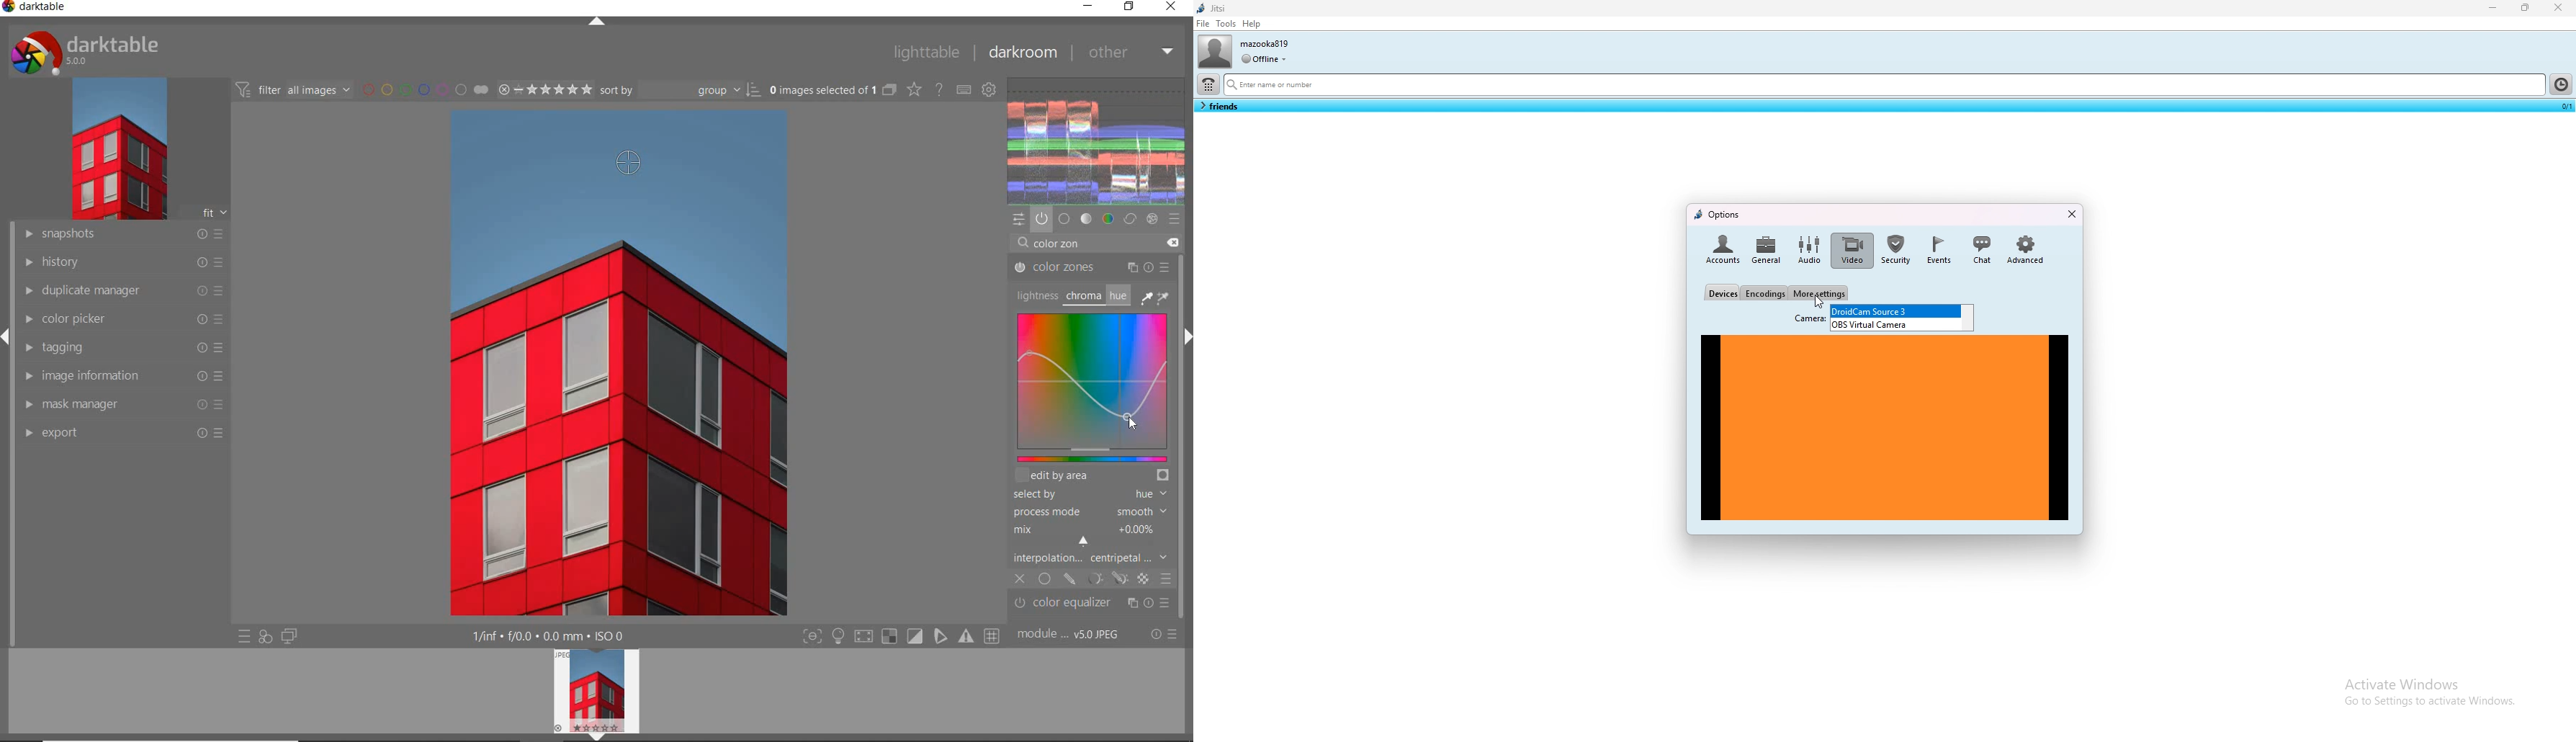 The width and height of the screenshot is (2576, 756). I want to click on advanced, so click(2027, 251).